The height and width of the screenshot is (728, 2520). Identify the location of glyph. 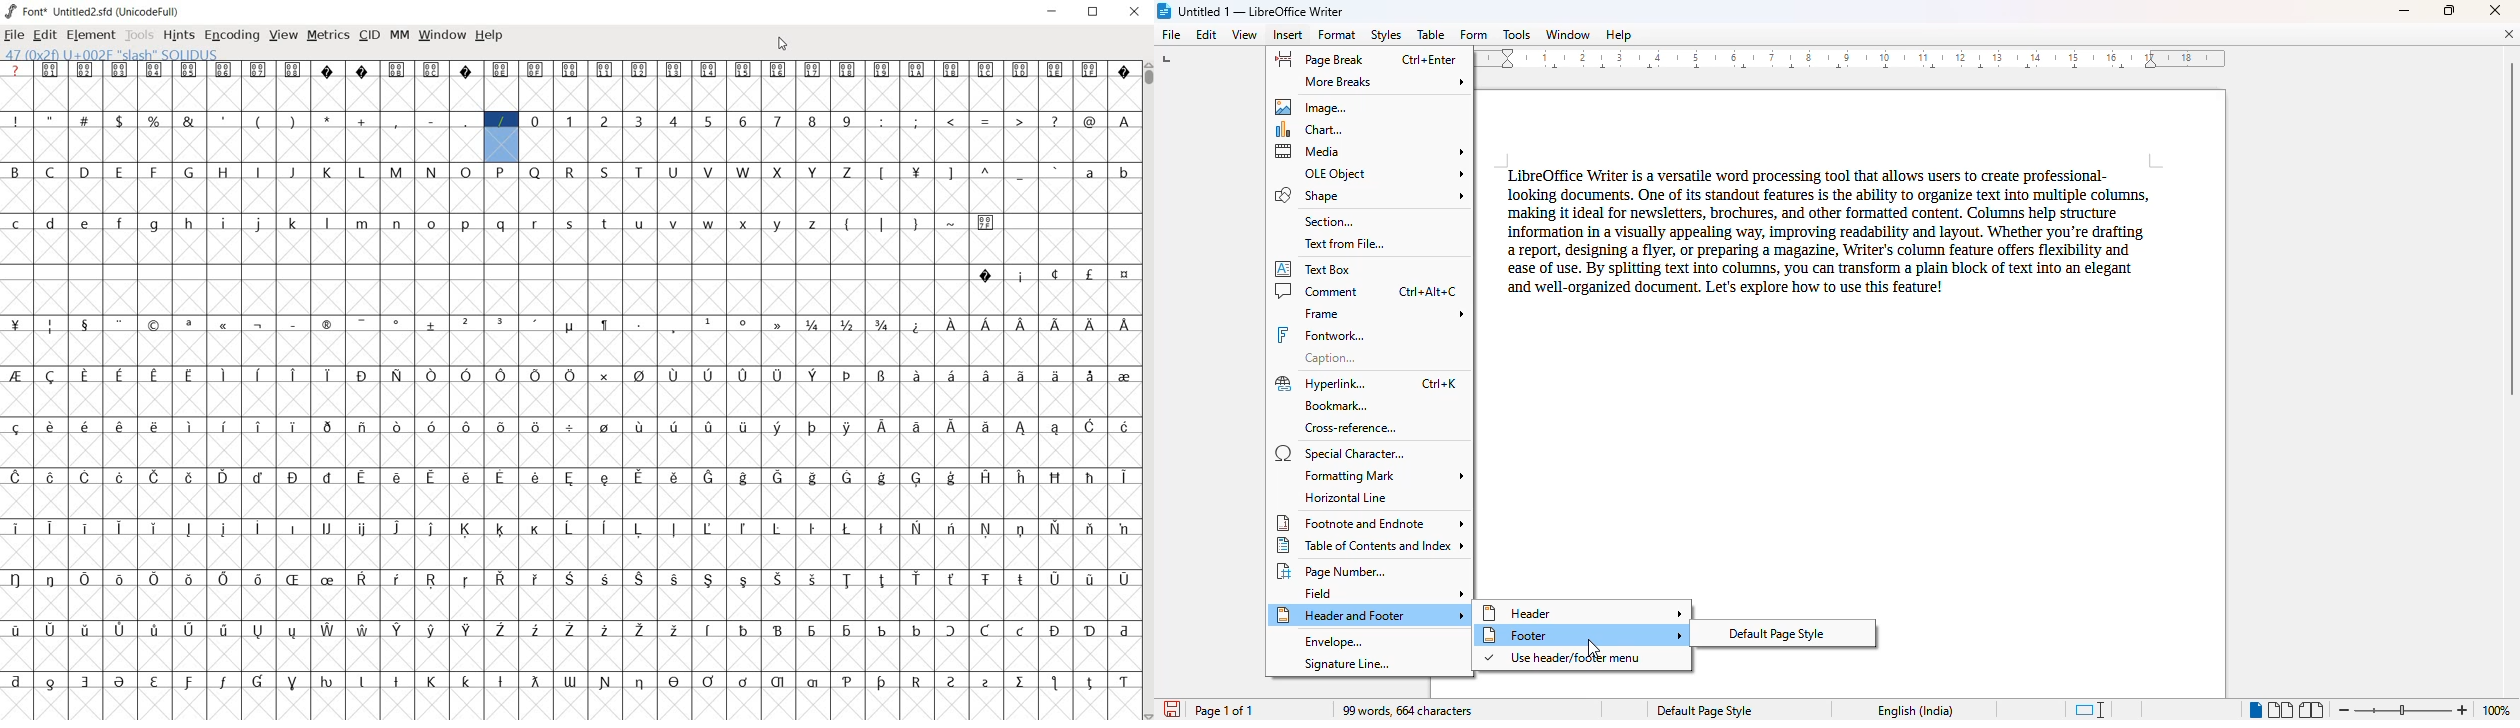
(604, 71).